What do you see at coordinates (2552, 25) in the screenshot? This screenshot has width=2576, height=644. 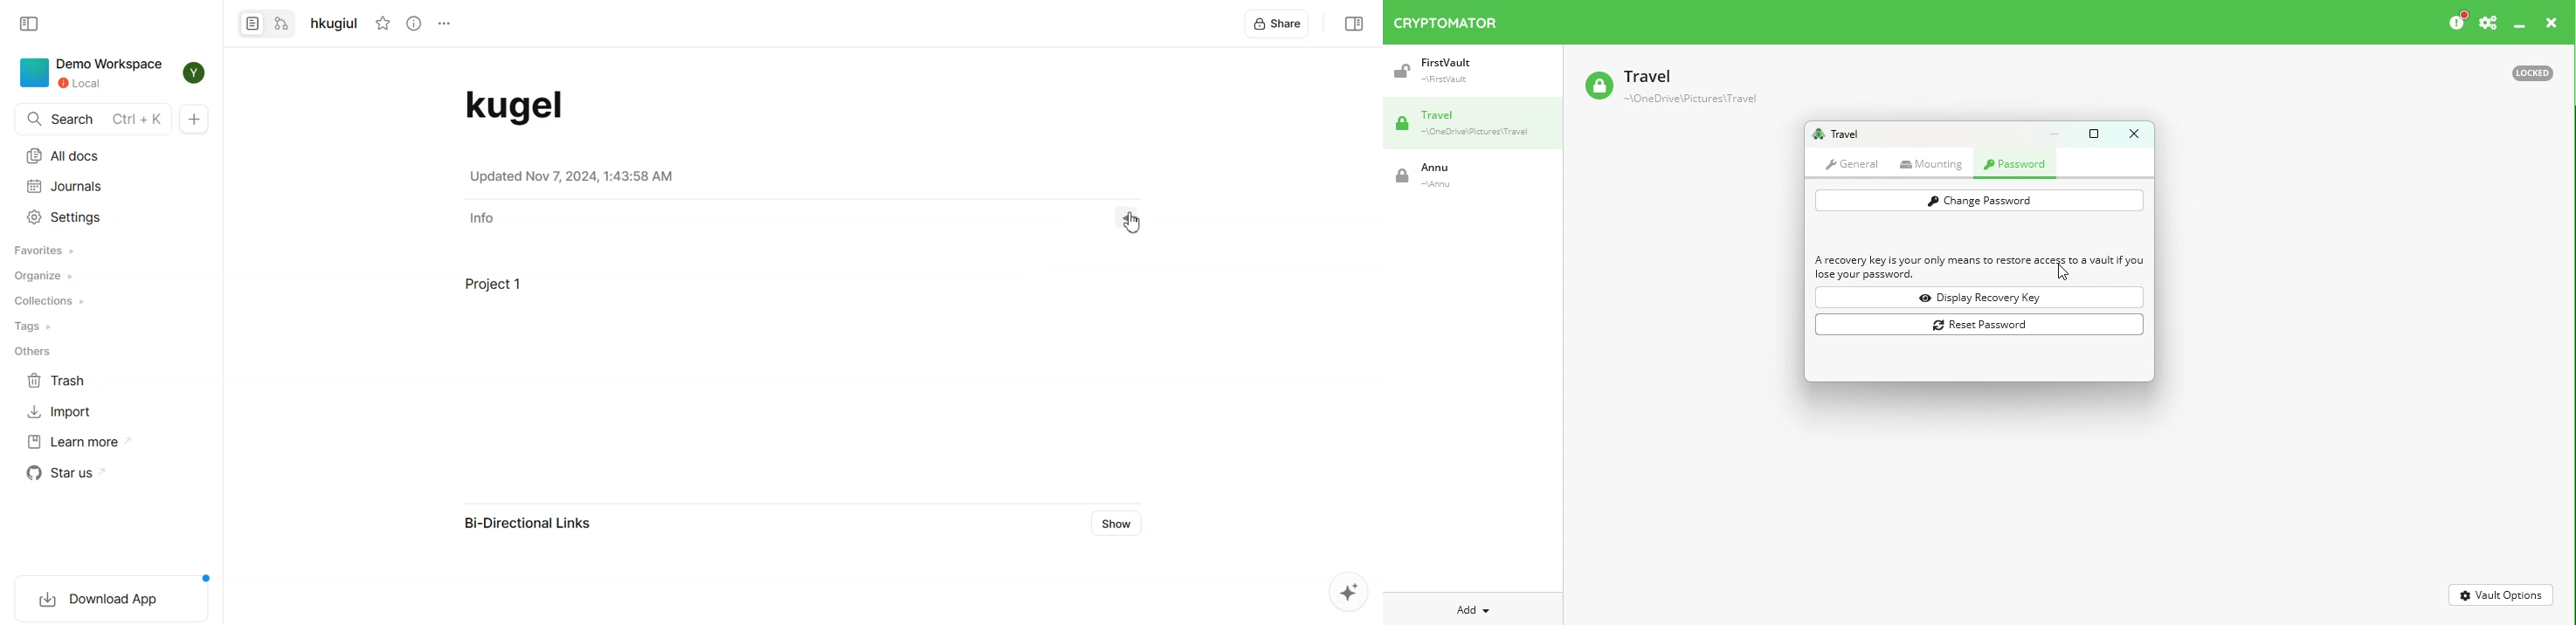 I see `Close` at bounding box center [2552, 25].